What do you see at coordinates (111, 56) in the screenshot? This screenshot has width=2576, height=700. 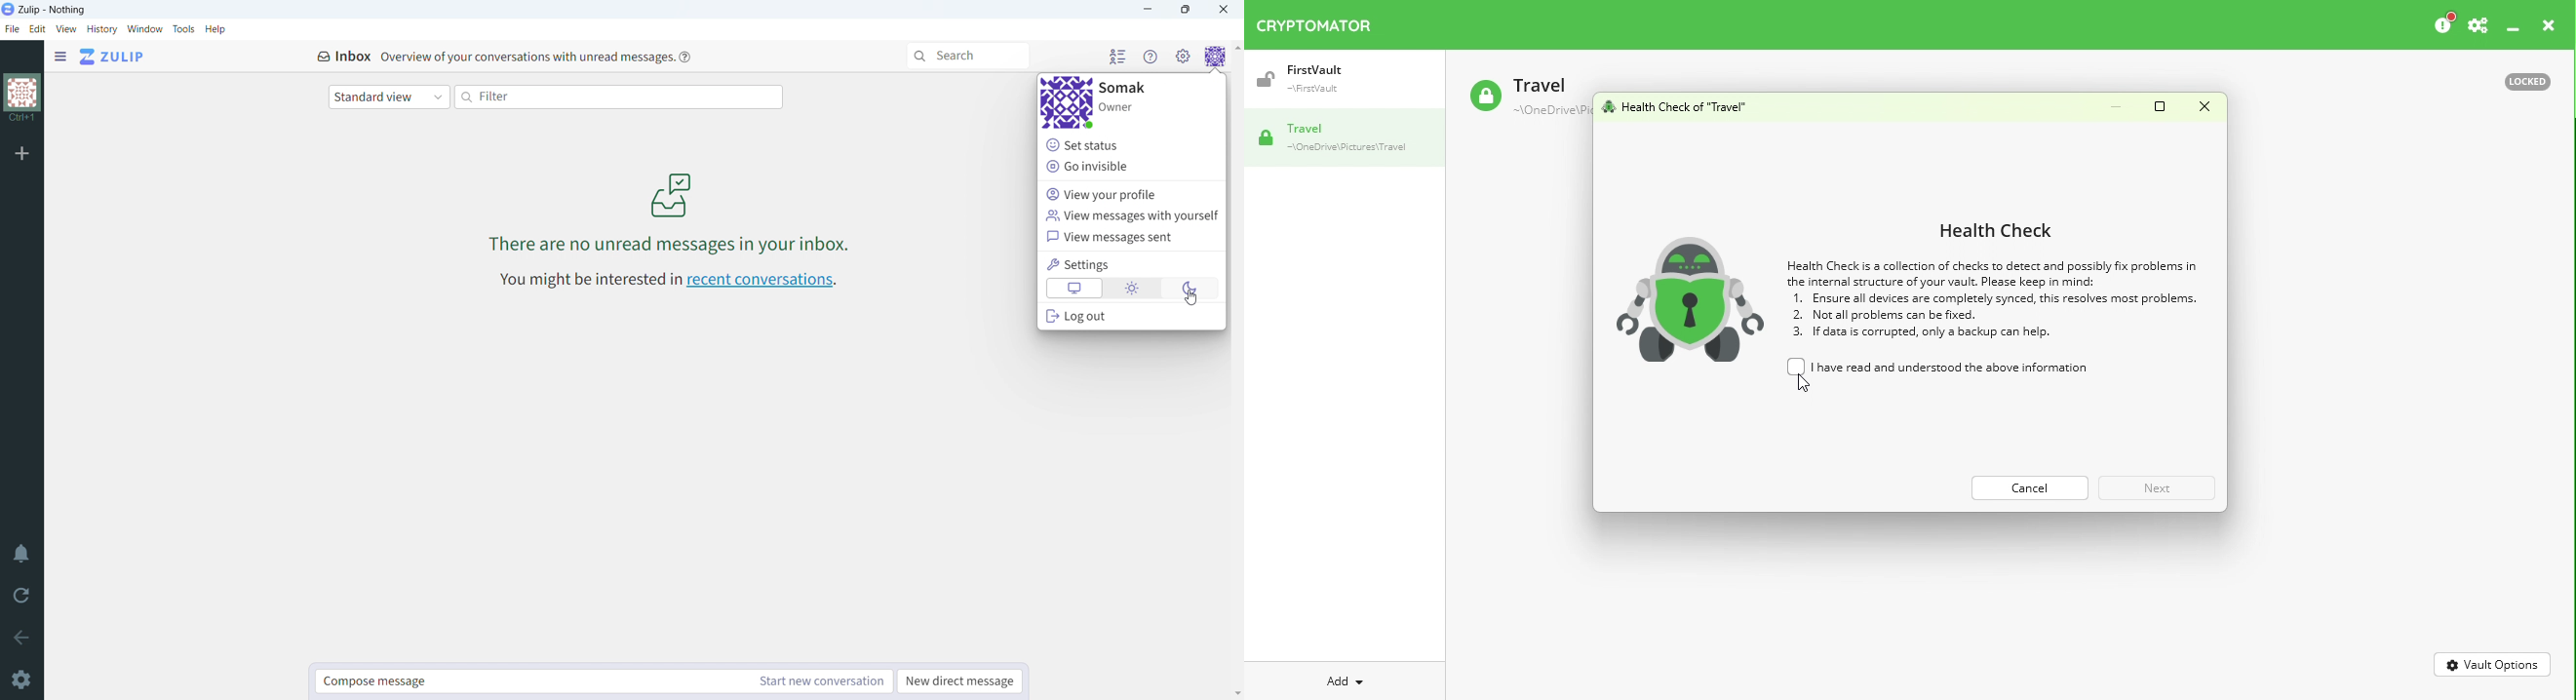 I see `go to home view (inbox)` at bounding box center [111, 56].